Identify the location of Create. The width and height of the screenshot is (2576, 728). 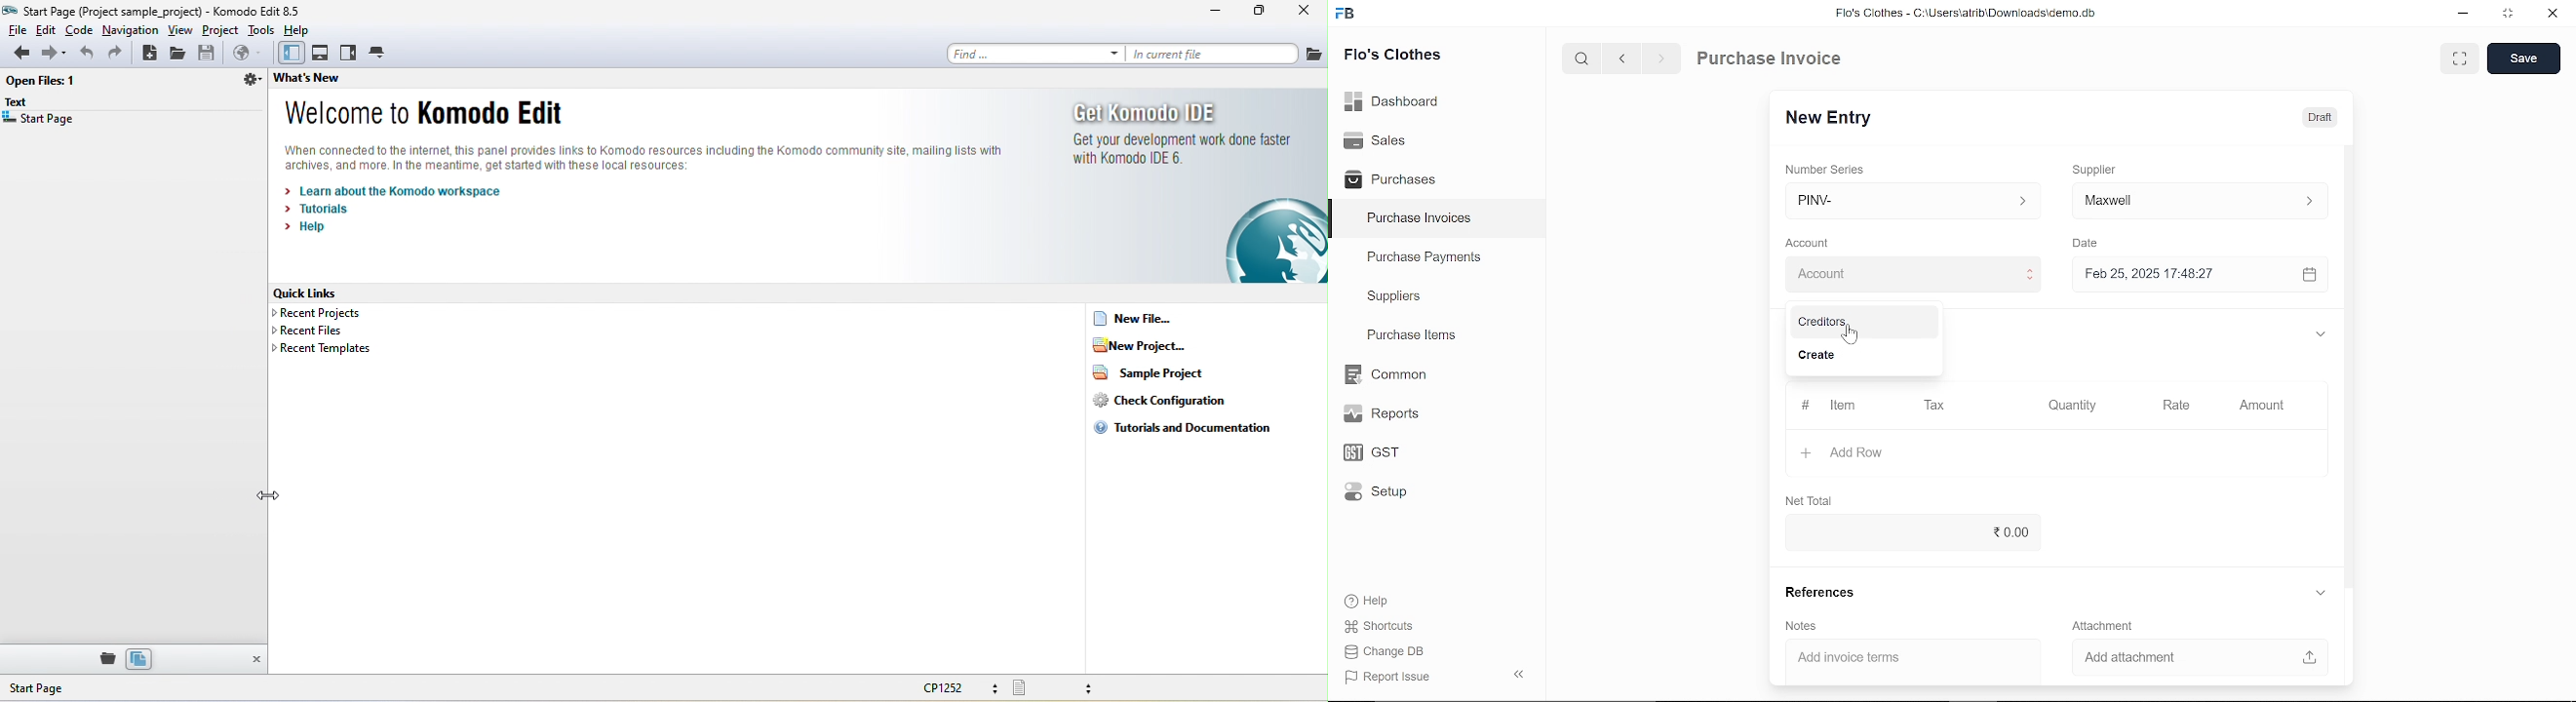
(1858, 357).